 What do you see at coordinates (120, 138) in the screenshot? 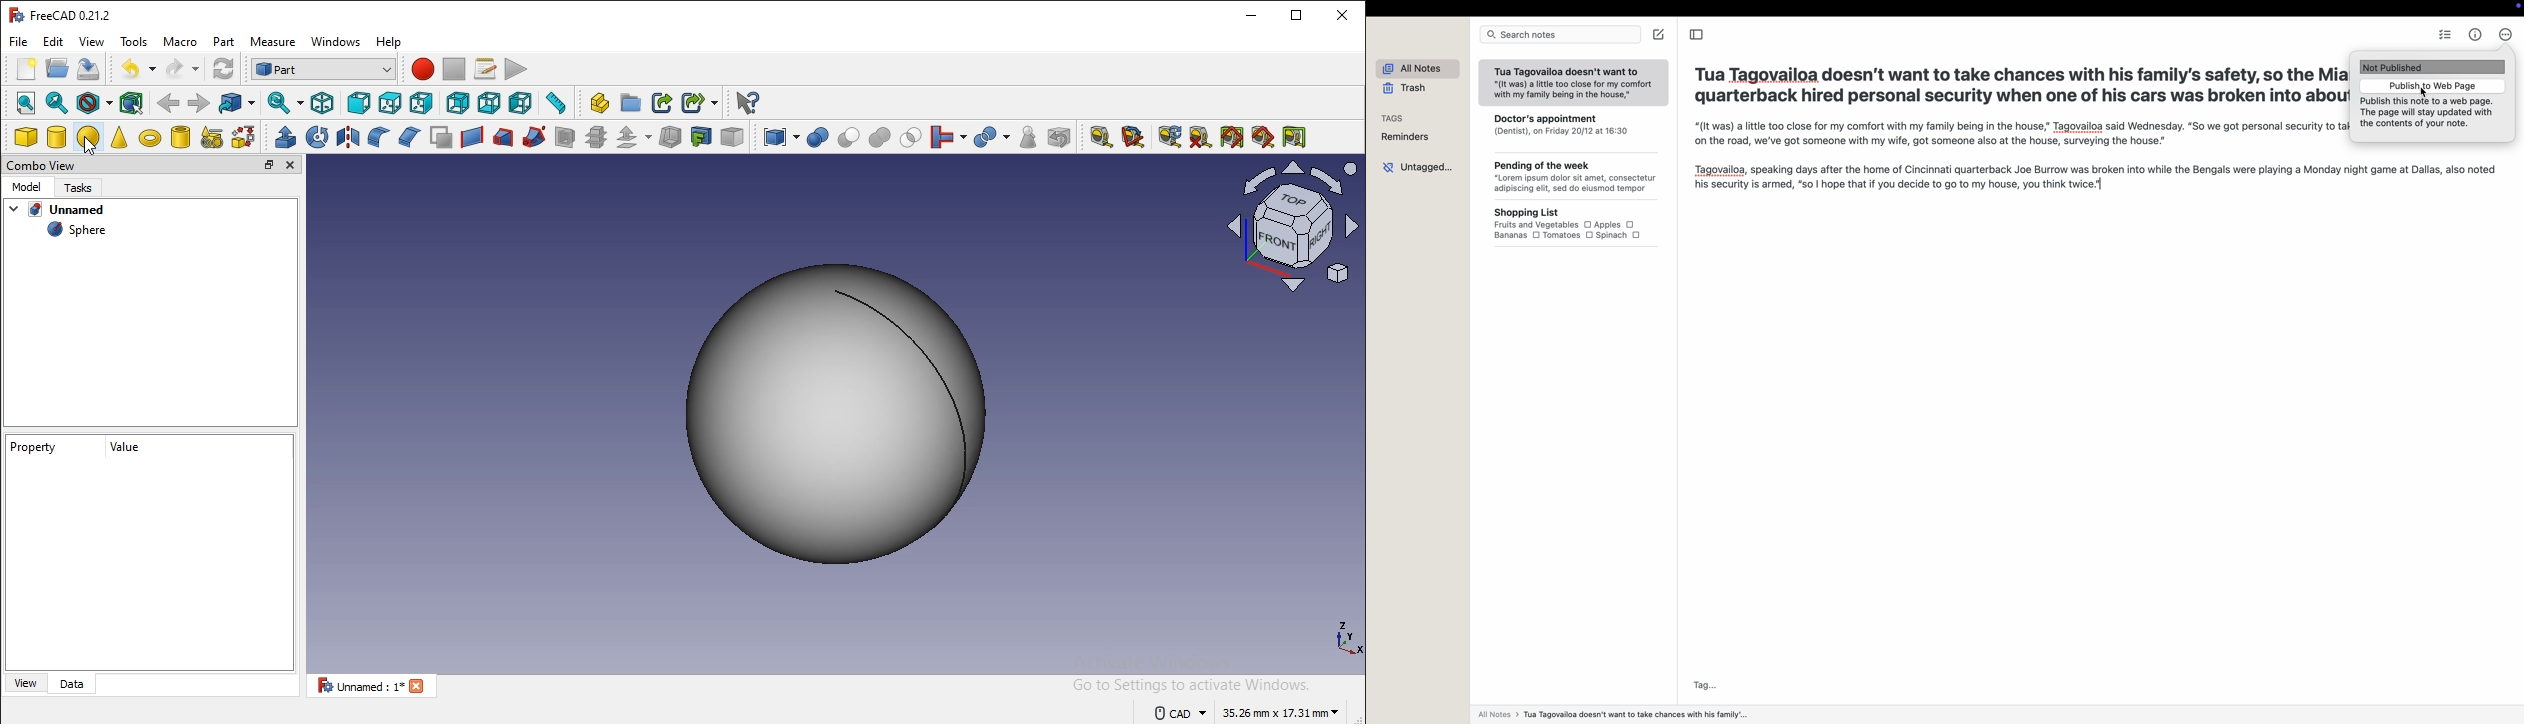
I see `cone` at bounding box center [120, 138].